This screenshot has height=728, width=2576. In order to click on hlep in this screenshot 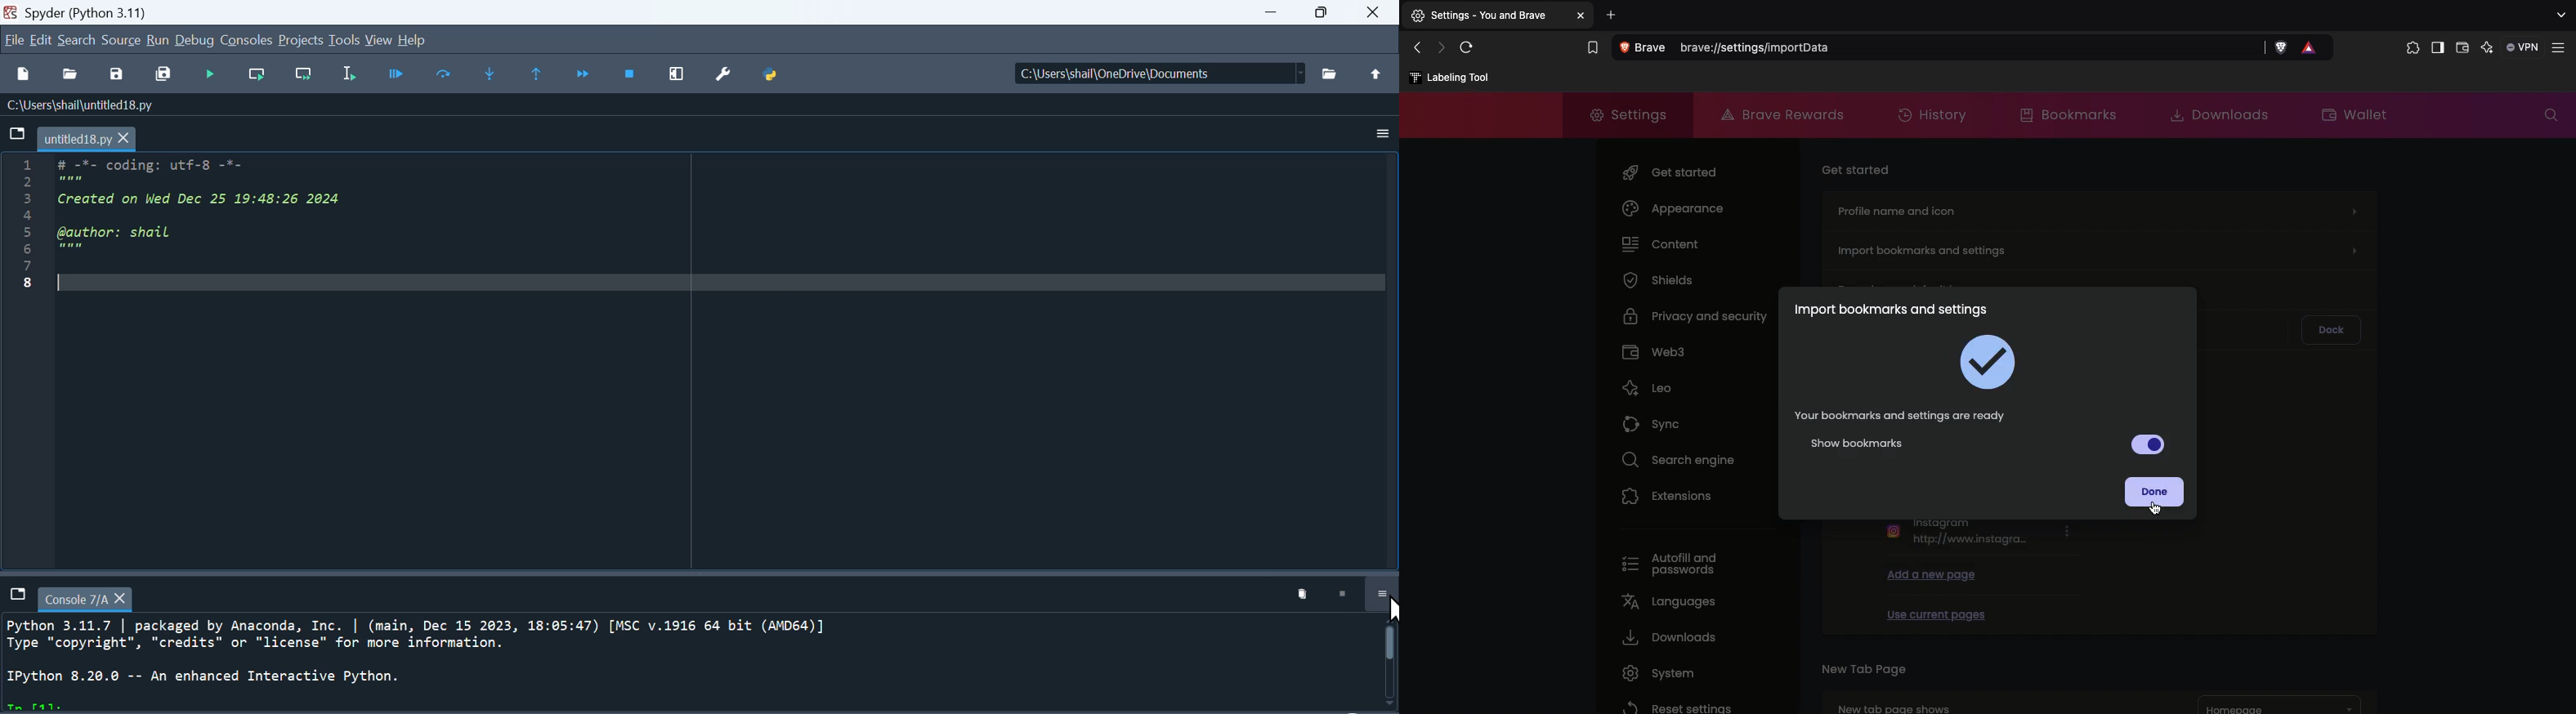, I will do `click(415, 40)`.